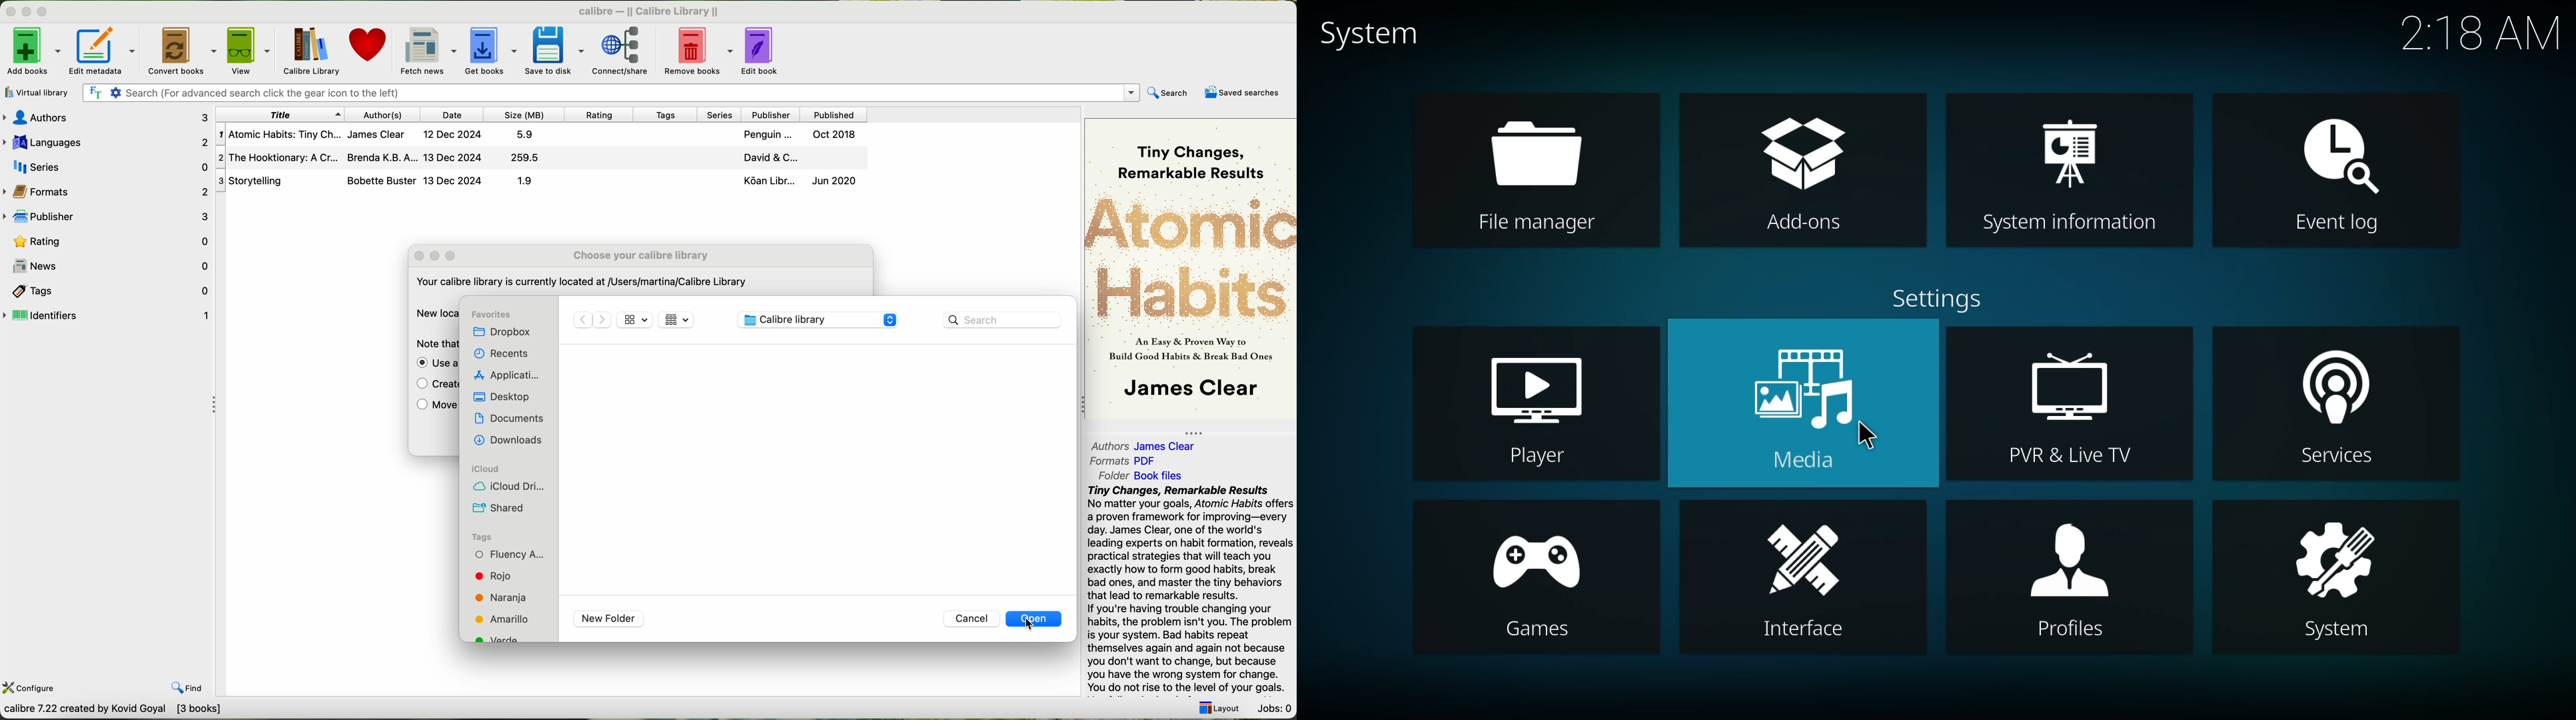 The width and height of the screenshot is (2576, 728). What do you see at coordinates (1189, 353) in the screenshot?
I see `An easy proven way to build Good Habits & Break Bad Ones` at bounding box center [1189, 353].